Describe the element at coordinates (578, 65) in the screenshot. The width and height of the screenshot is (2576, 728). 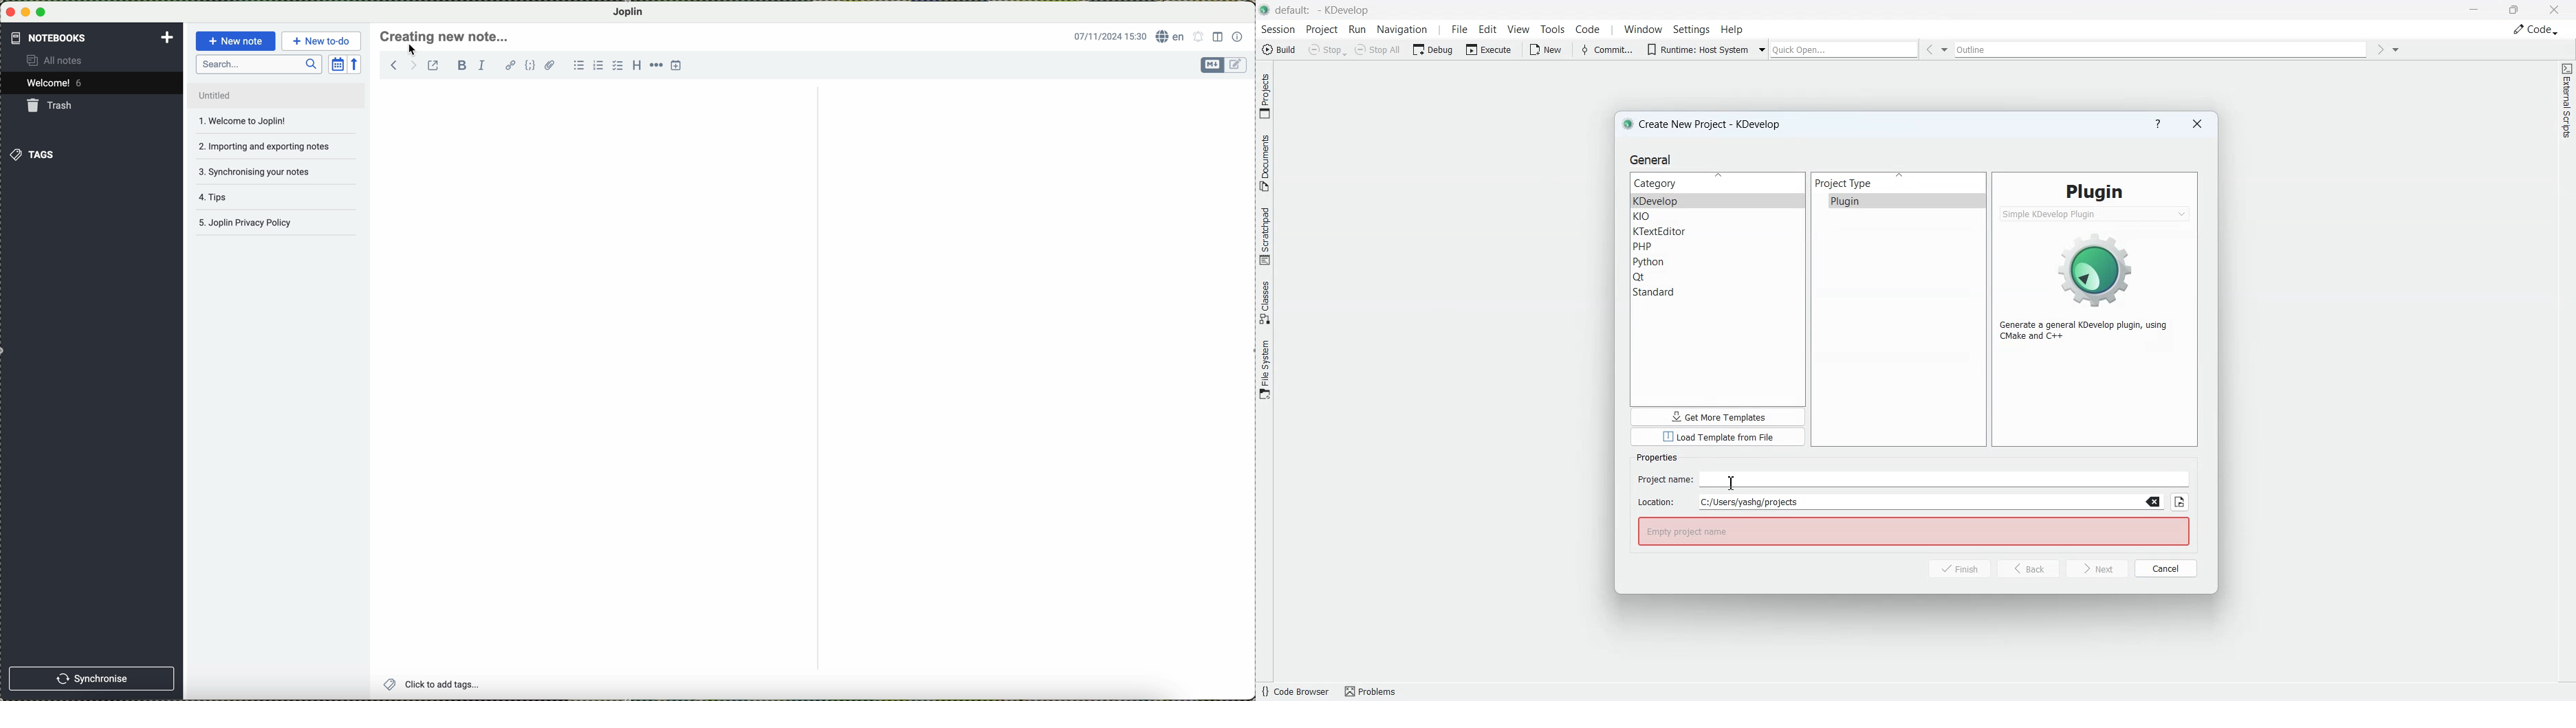
I see `bulleted list` at that location.